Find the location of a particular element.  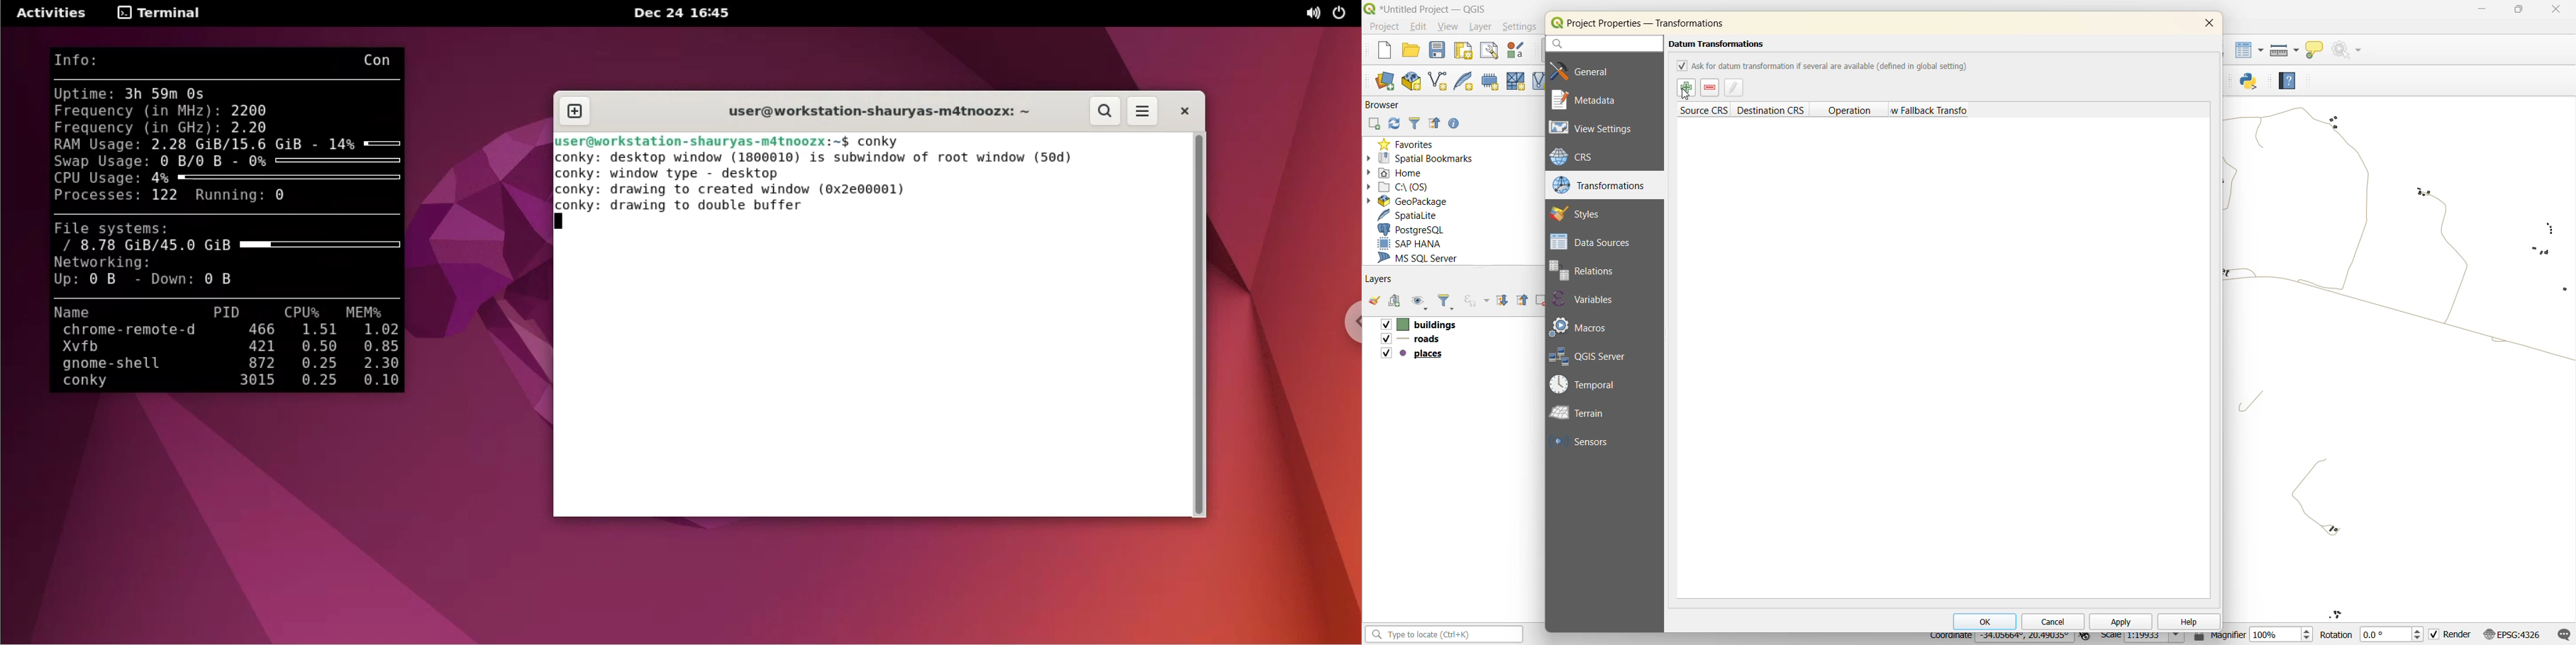

operation is located at coordinates (1853, 109).